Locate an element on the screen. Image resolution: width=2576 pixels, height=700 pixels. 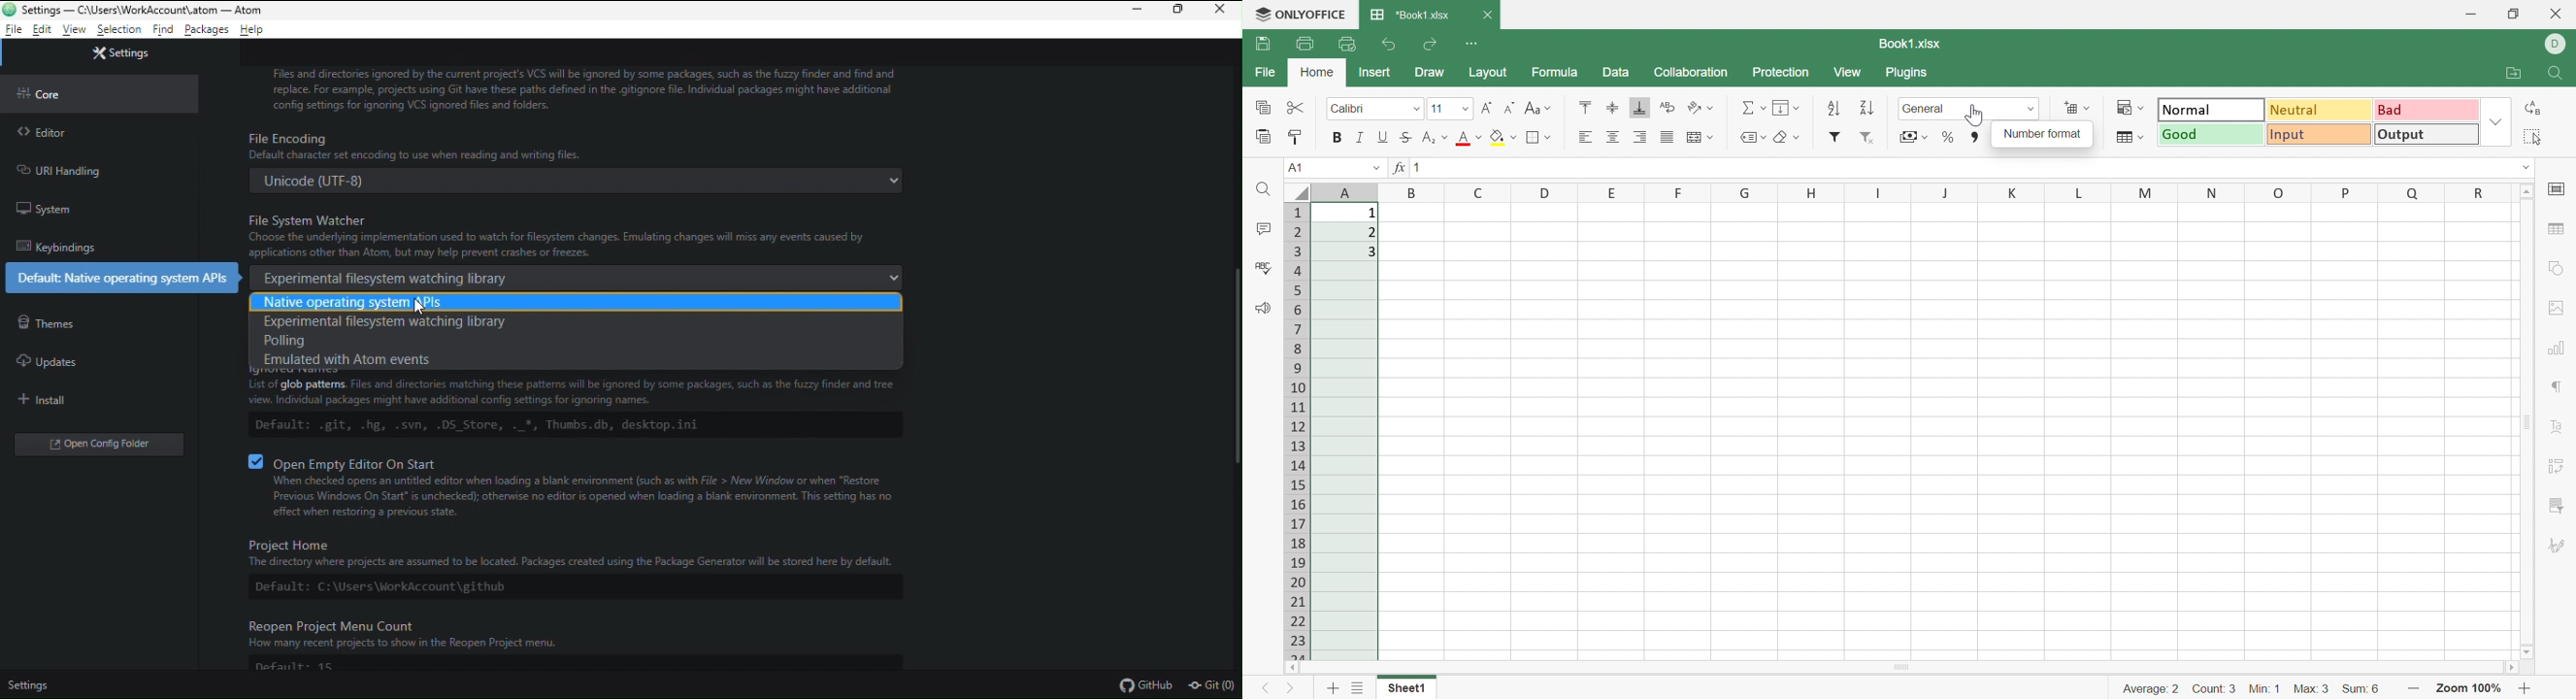
Sort descending is located at coordinates (1866, 108).